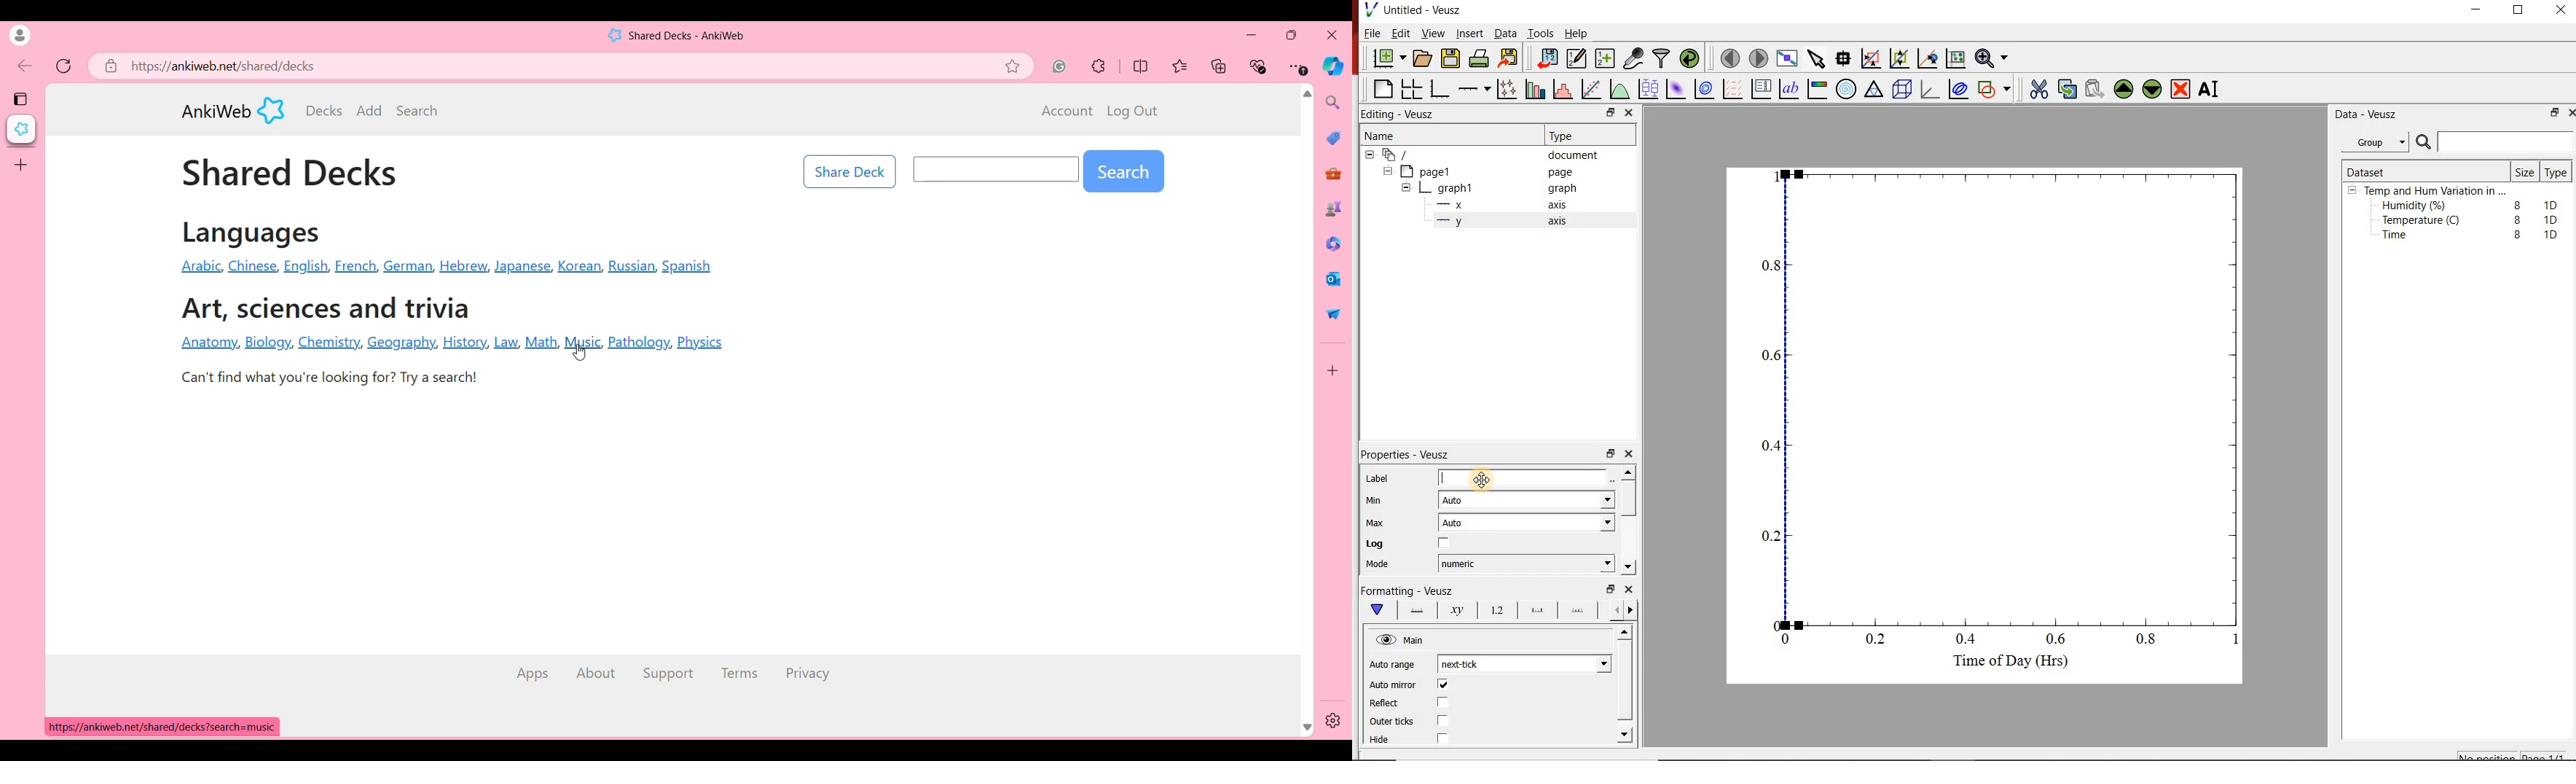 Image resolution: width=2576 pixels, height=784 pixels. I want to click on Pathology,, so click(637, 343).